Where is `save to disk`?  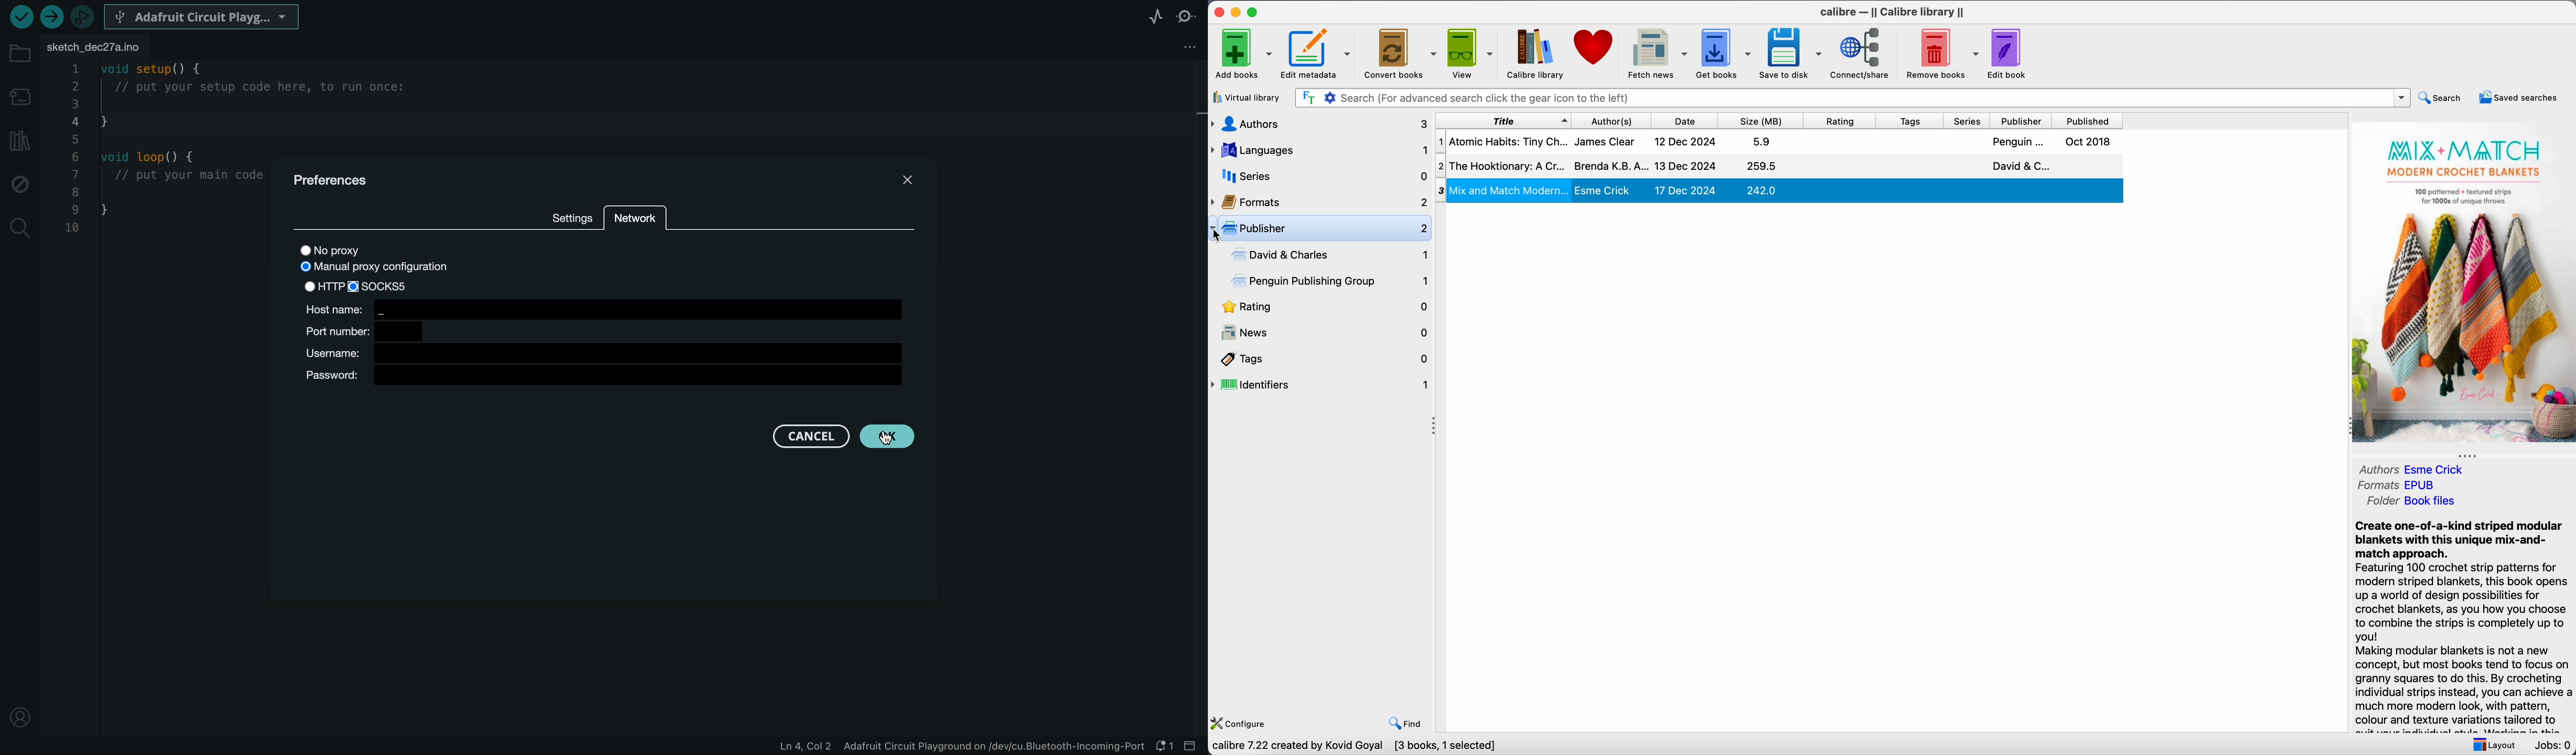 save to disk is located at coordinates (1792, 53).